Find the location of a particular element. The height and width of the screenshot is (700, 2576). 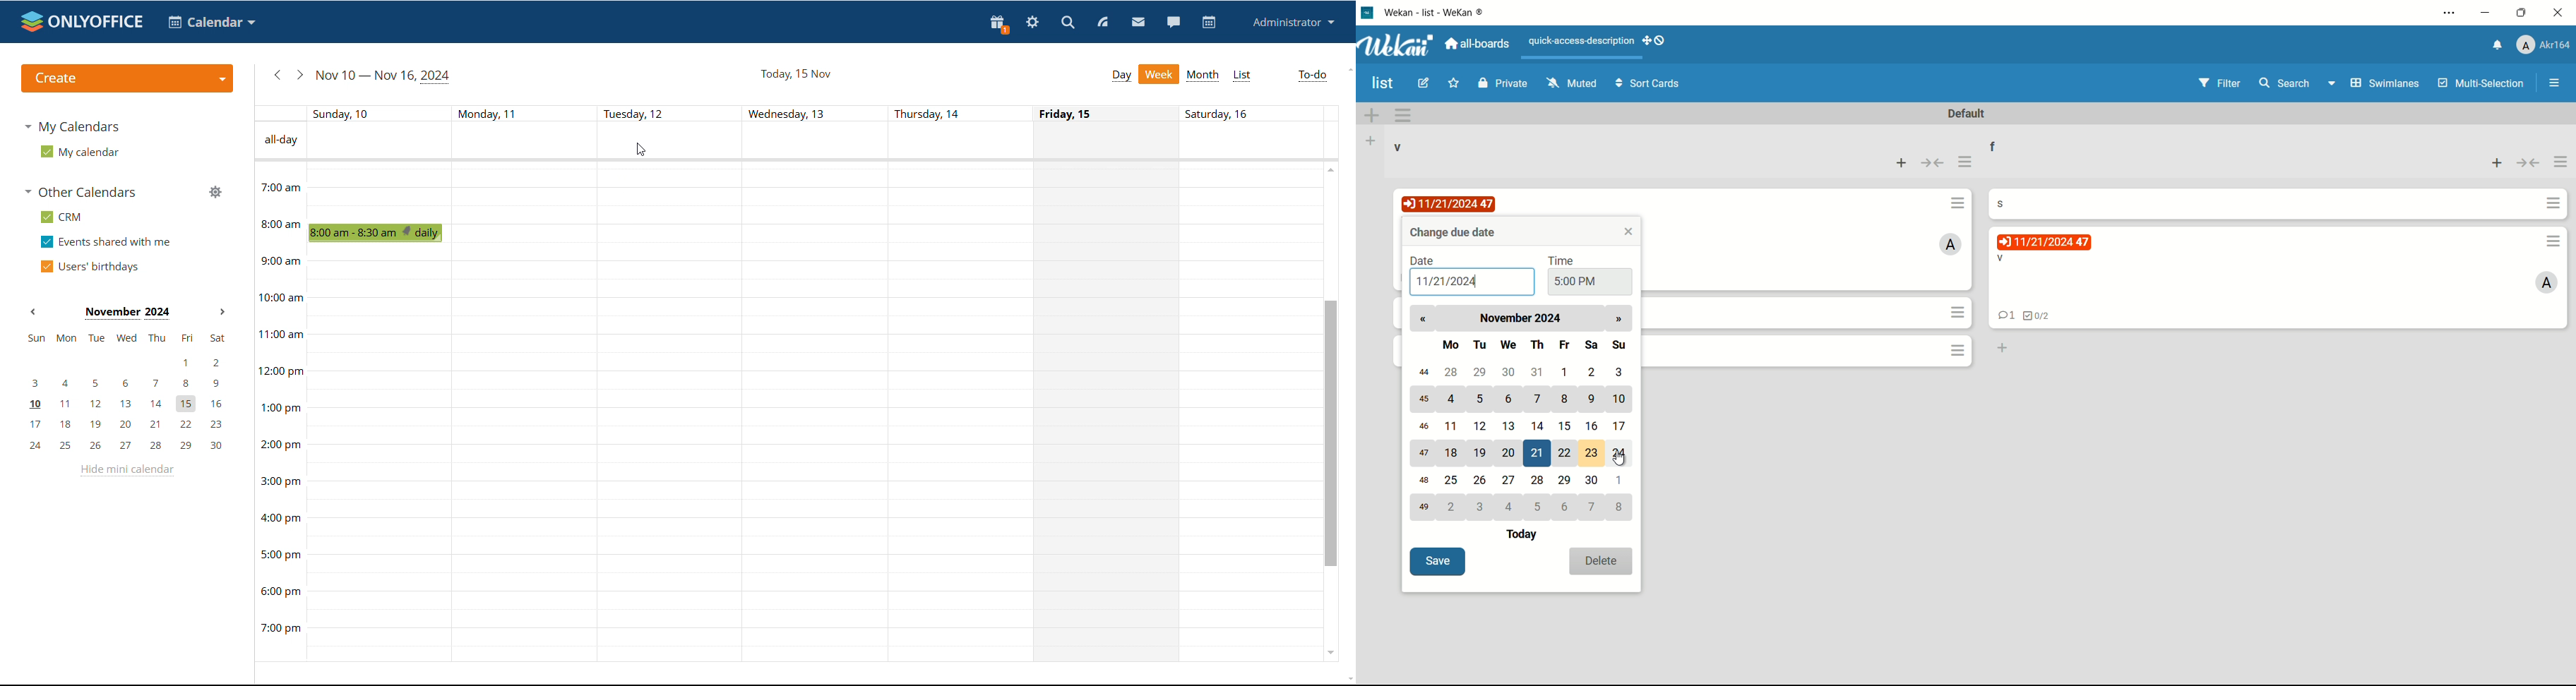

2 is located at coordinates (1452, 507).